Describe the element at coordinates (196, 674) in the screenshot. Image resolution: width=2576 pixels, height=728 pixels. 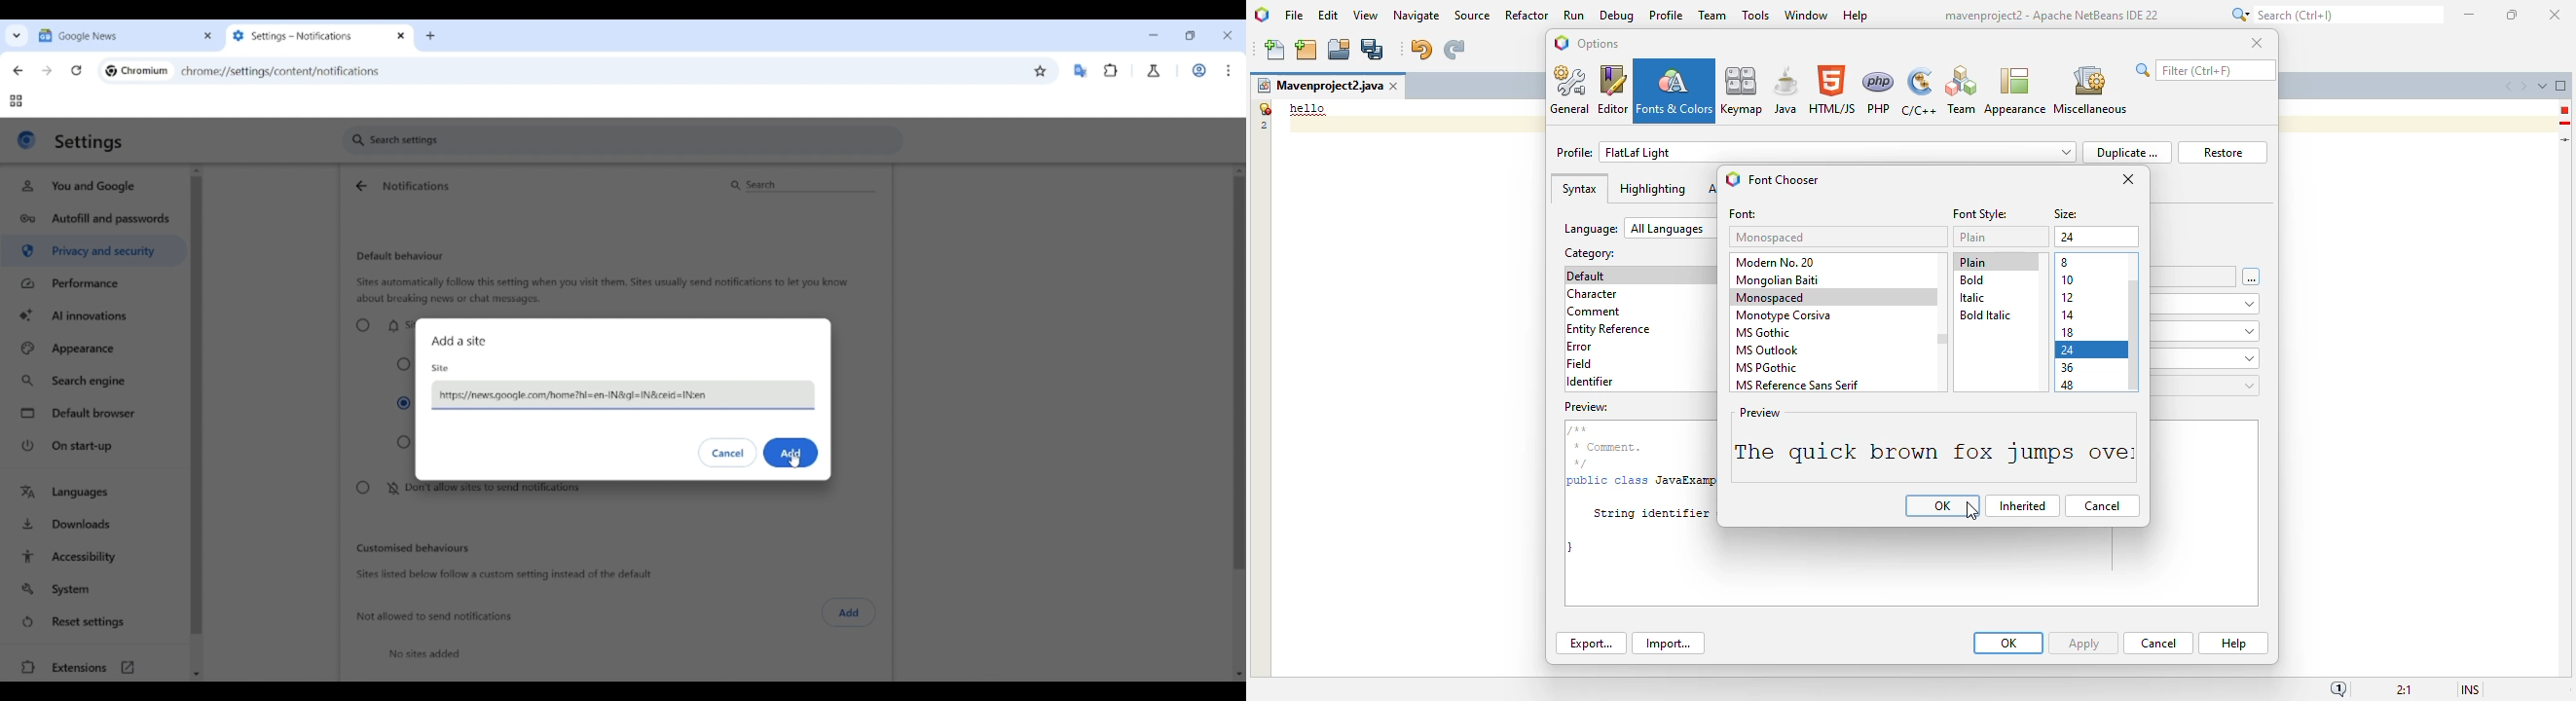
I see `Quick slide to bottom` at that location.